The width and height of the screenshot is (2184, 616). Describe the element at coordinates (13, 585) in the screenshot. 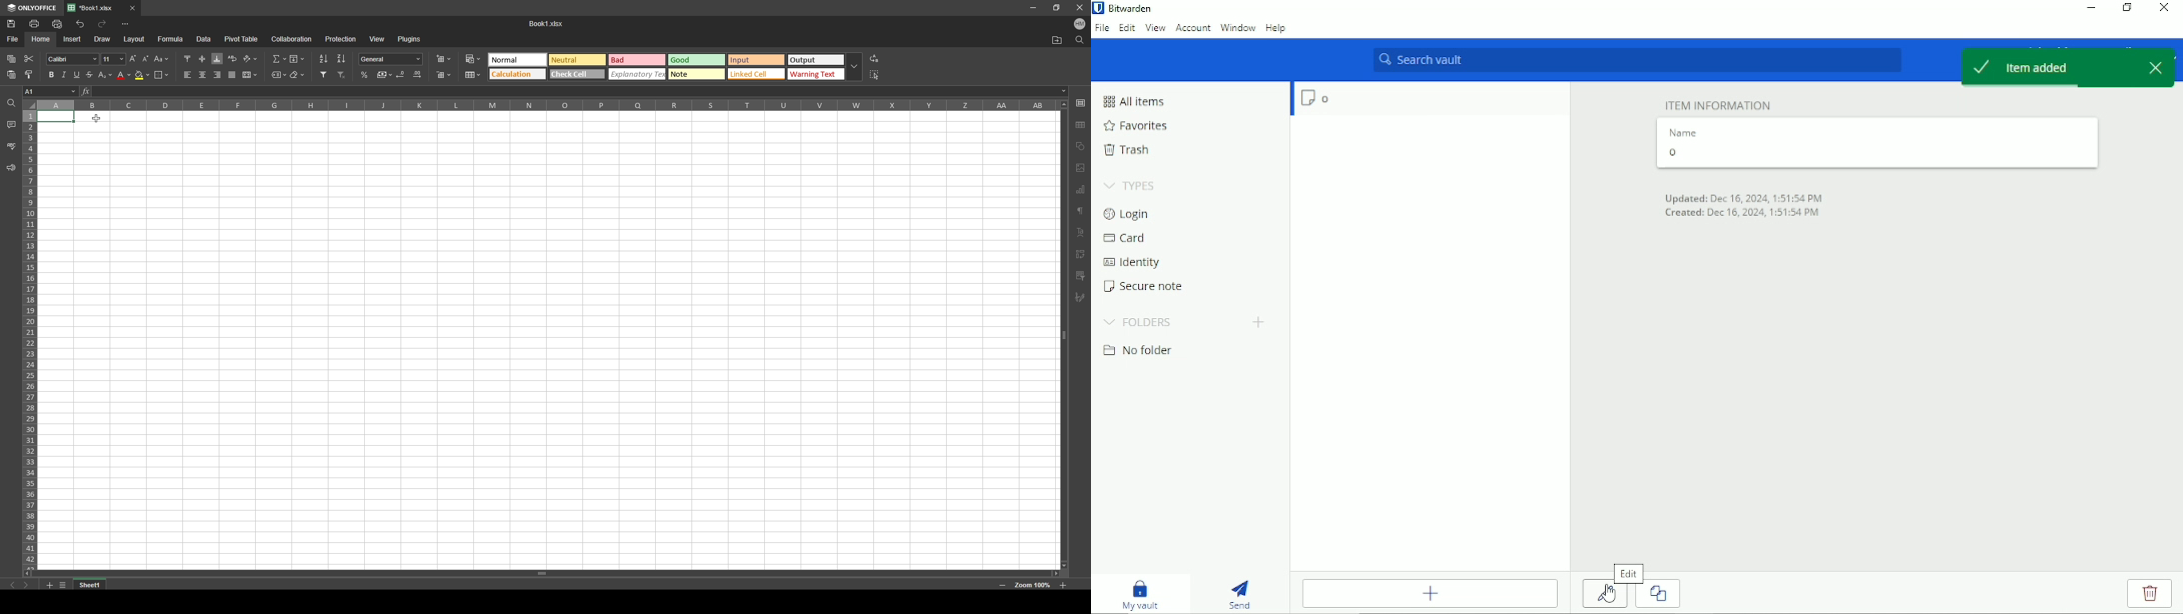

I see `previous` at that location.